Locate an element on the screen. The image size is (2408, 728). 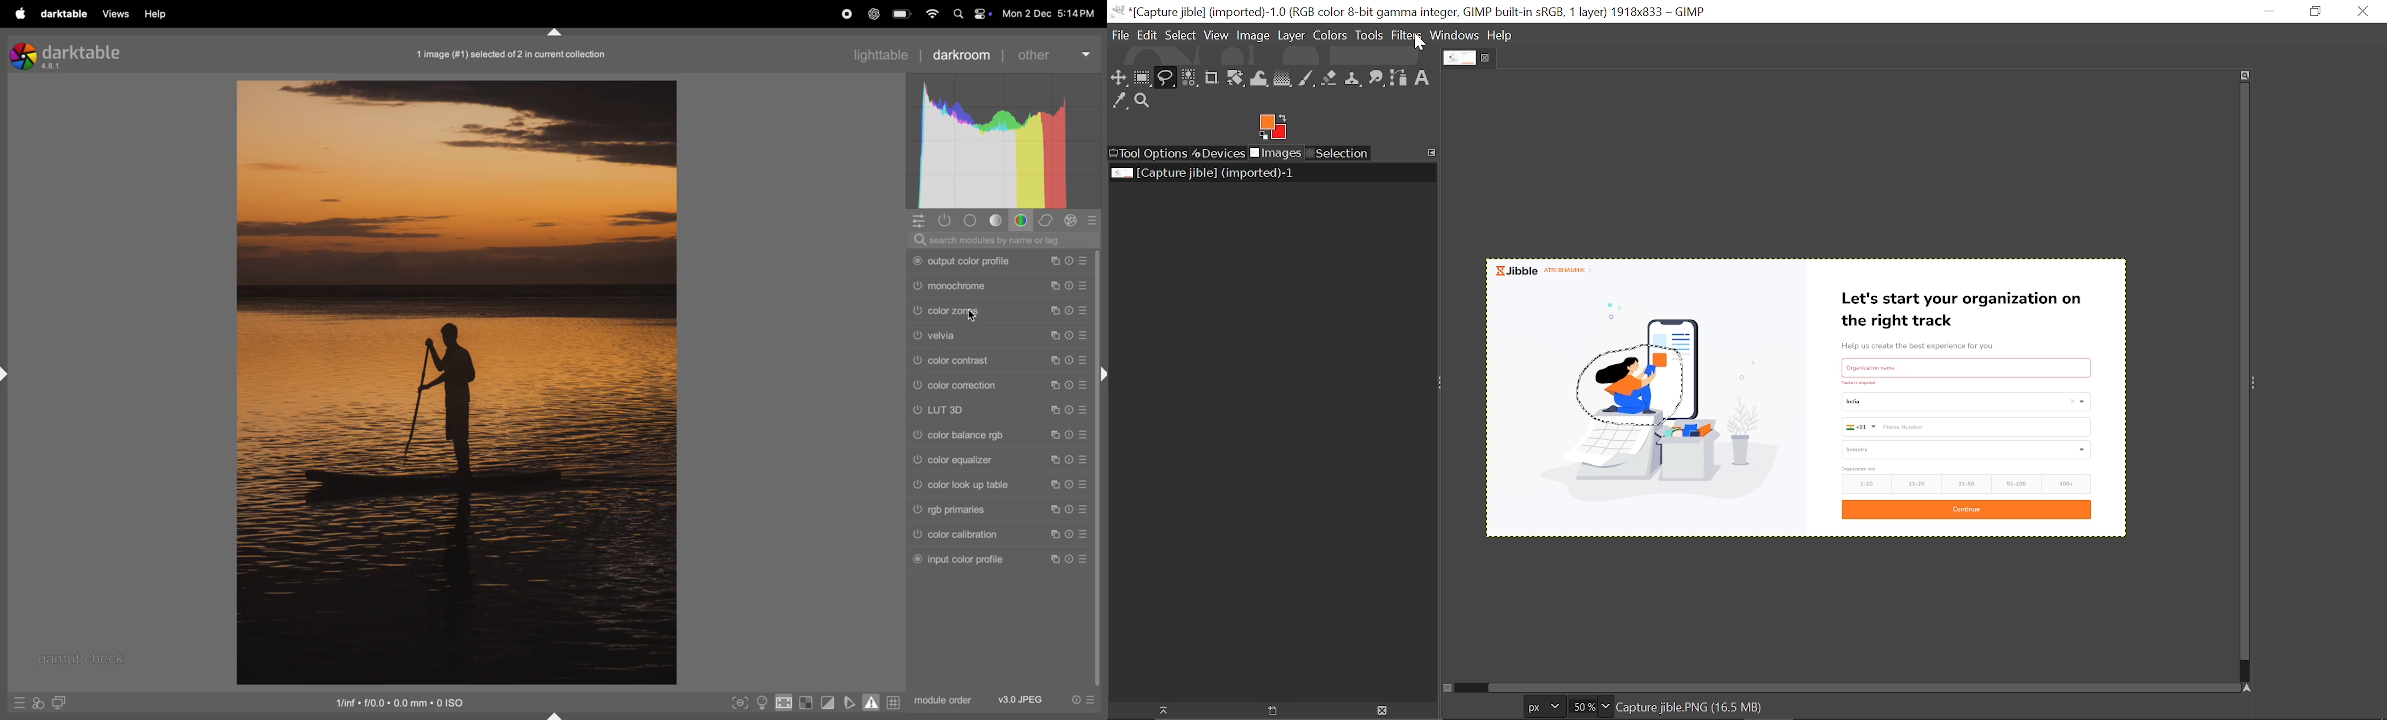
Gradient tool is located at coordinates (1283, 78).